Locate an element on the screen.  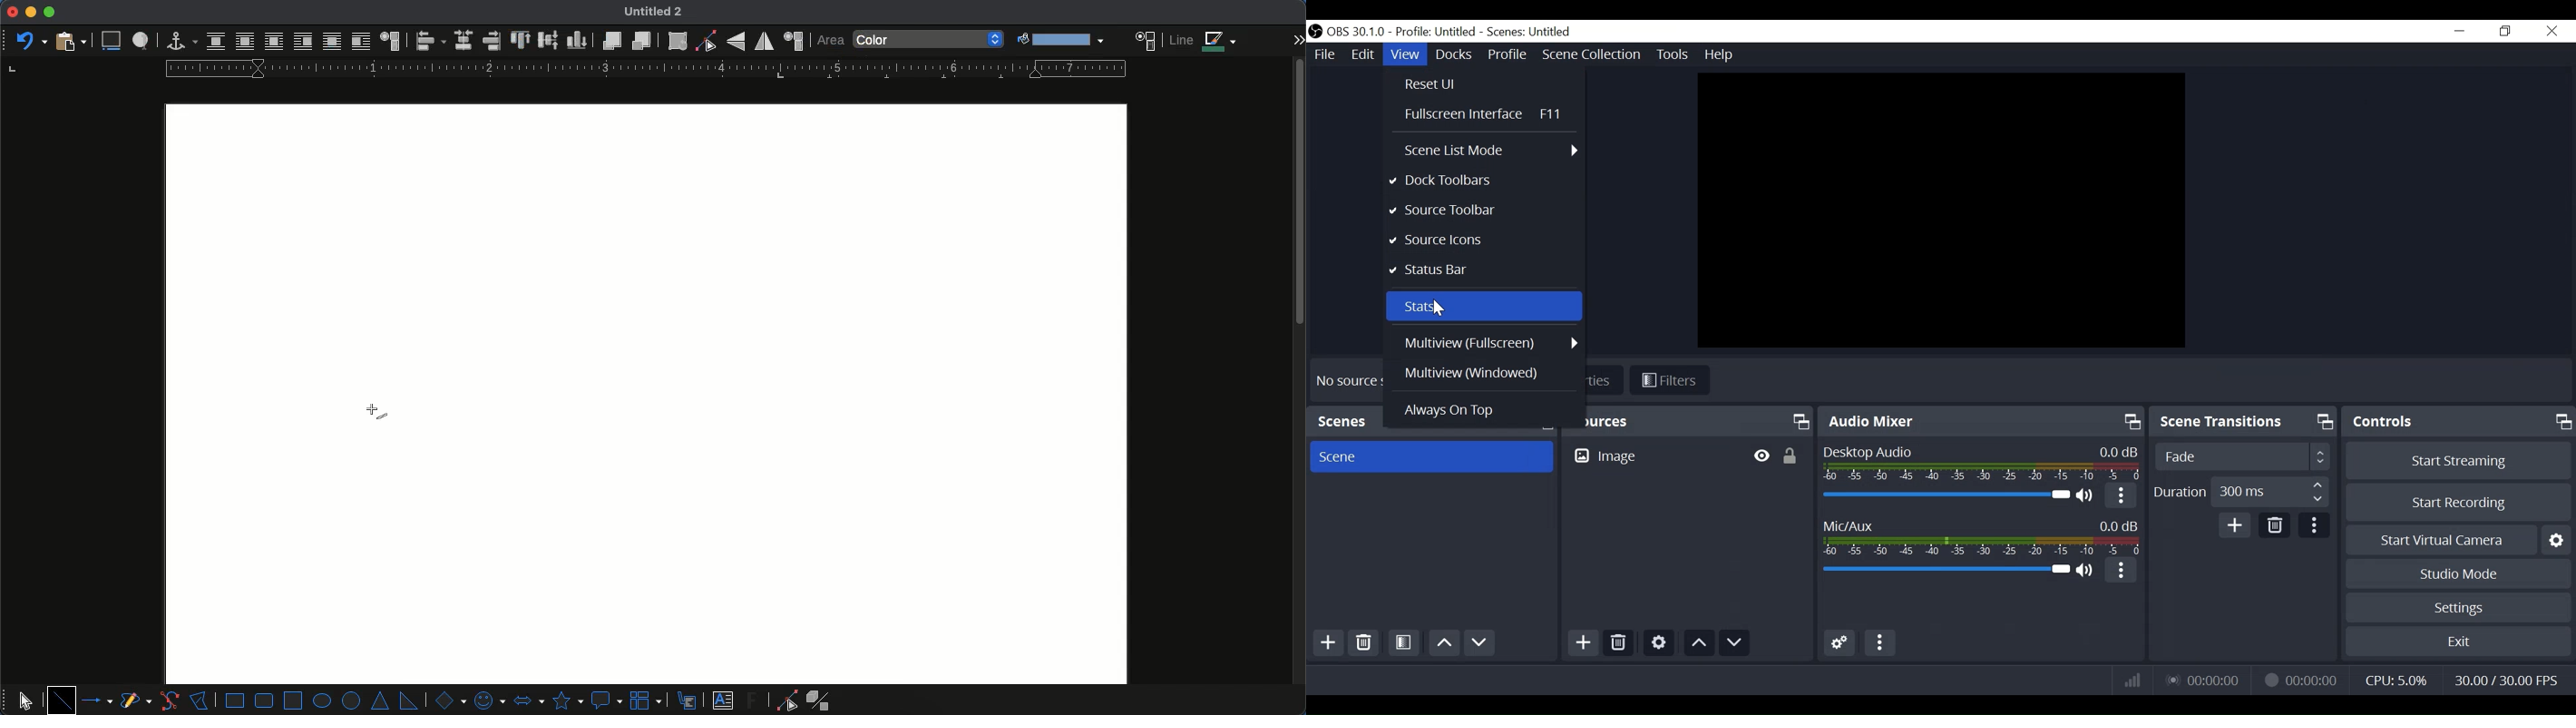
top is located at coordinates (522, 41).